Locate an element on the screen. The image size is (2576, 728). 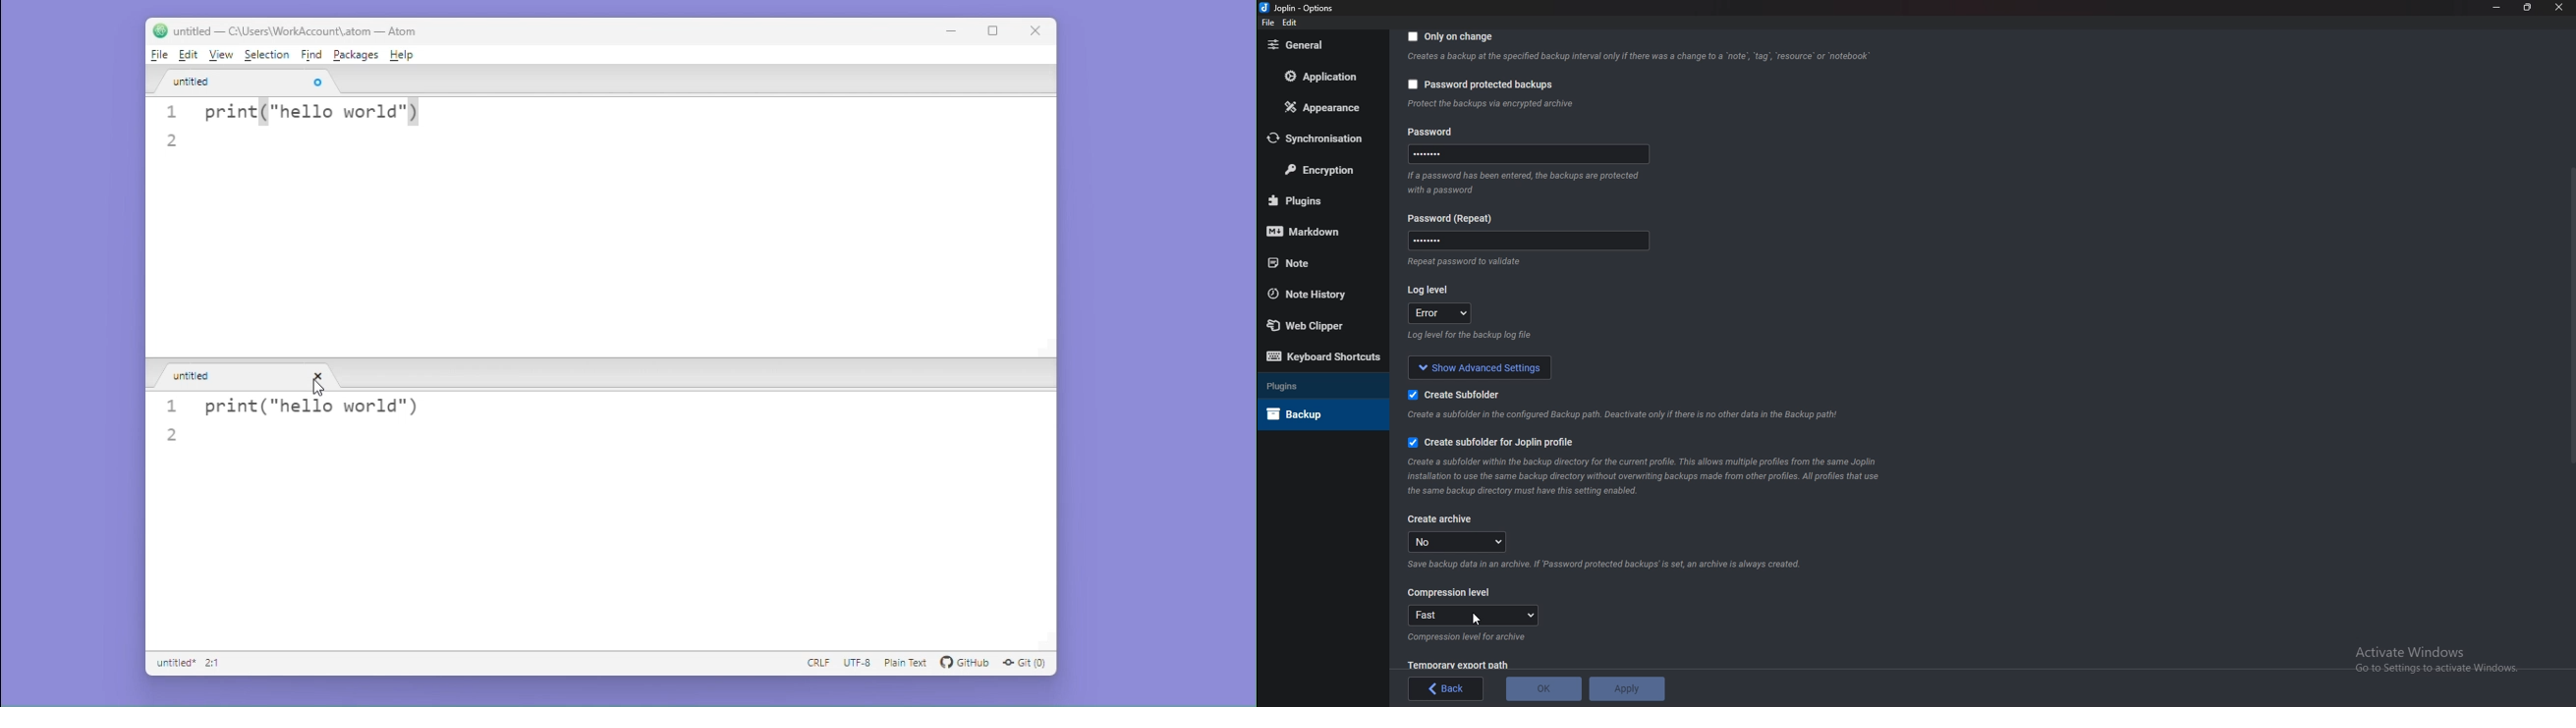
Password protected backups is located at coordinates (1480, 84).